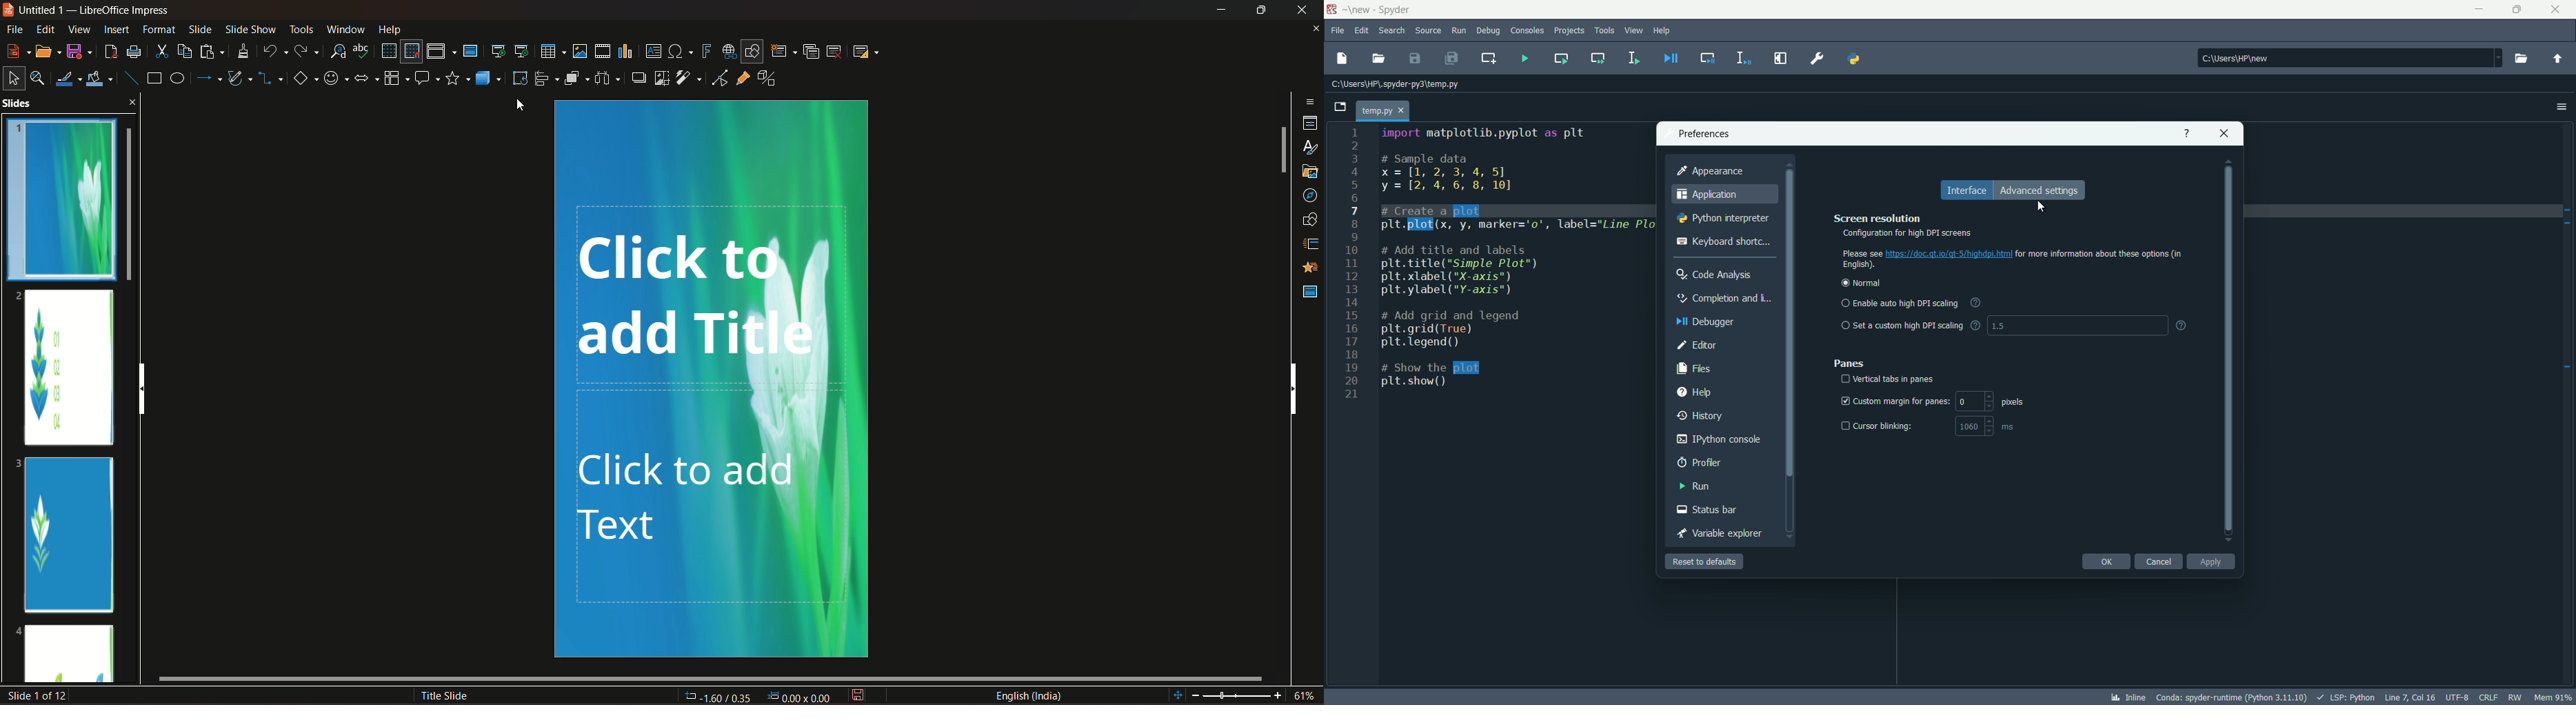 Image resolution: width=2576 pixels, height=728 pixels. I want to click on close, so click(1312, 29).